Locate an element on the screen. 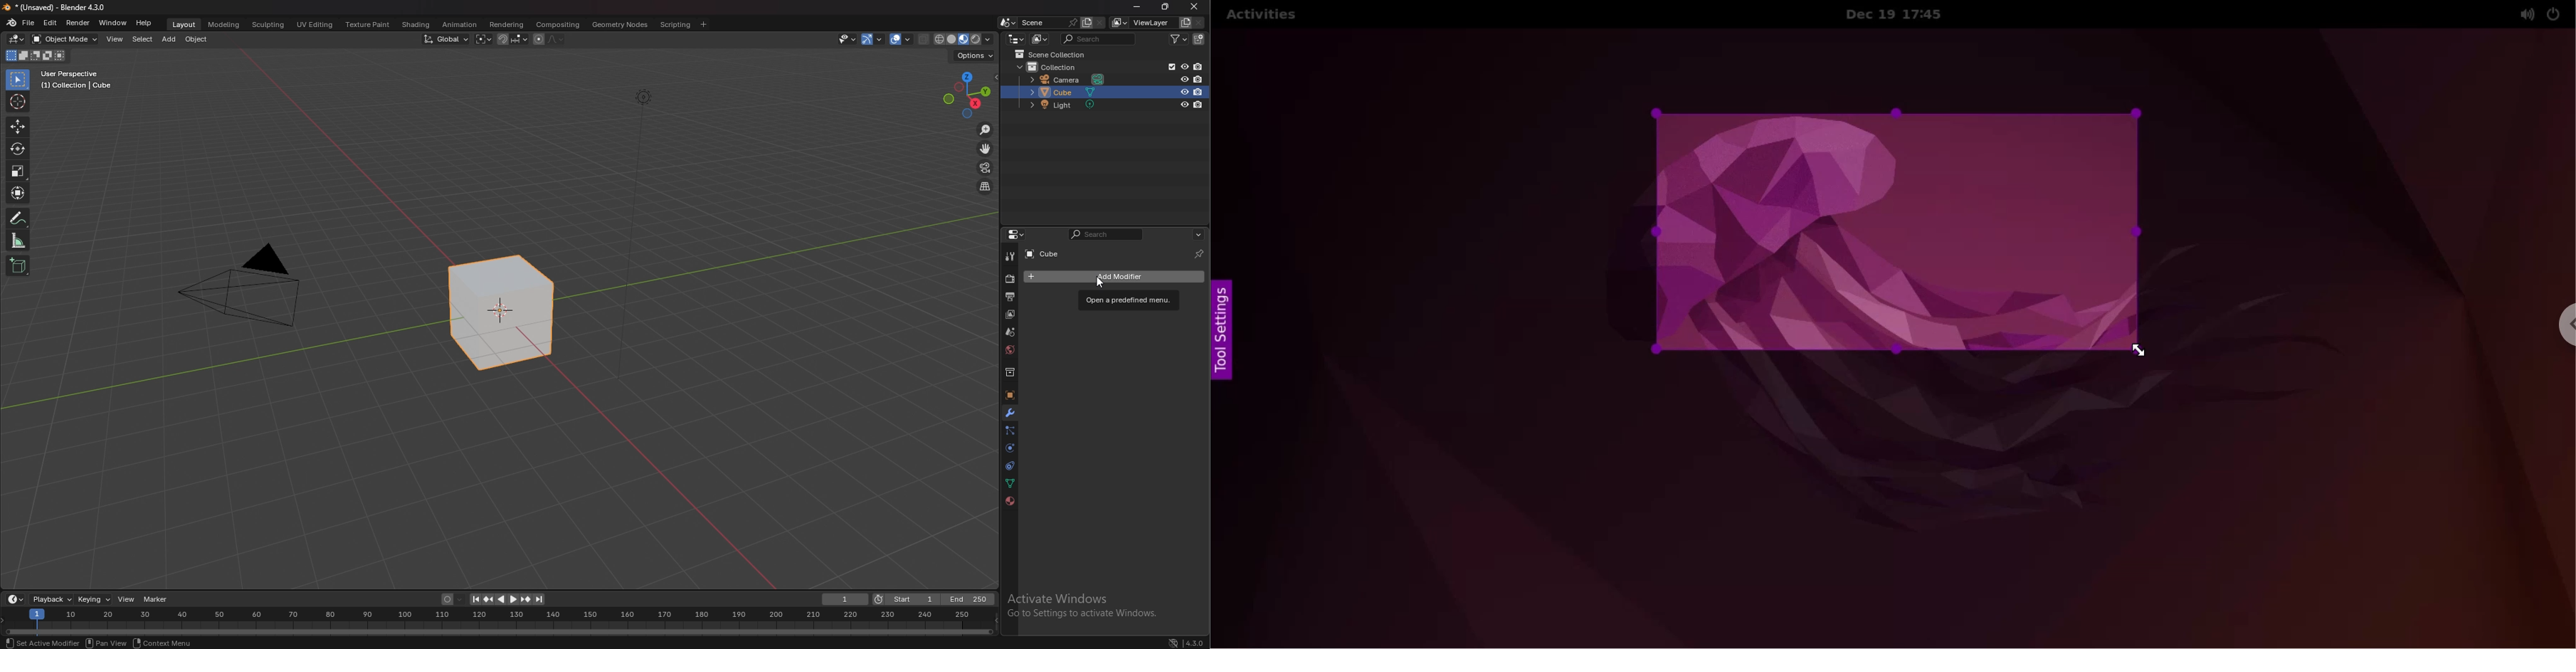 This screenshot has height=672, width=2576. move is located at coordinates (985, 149).